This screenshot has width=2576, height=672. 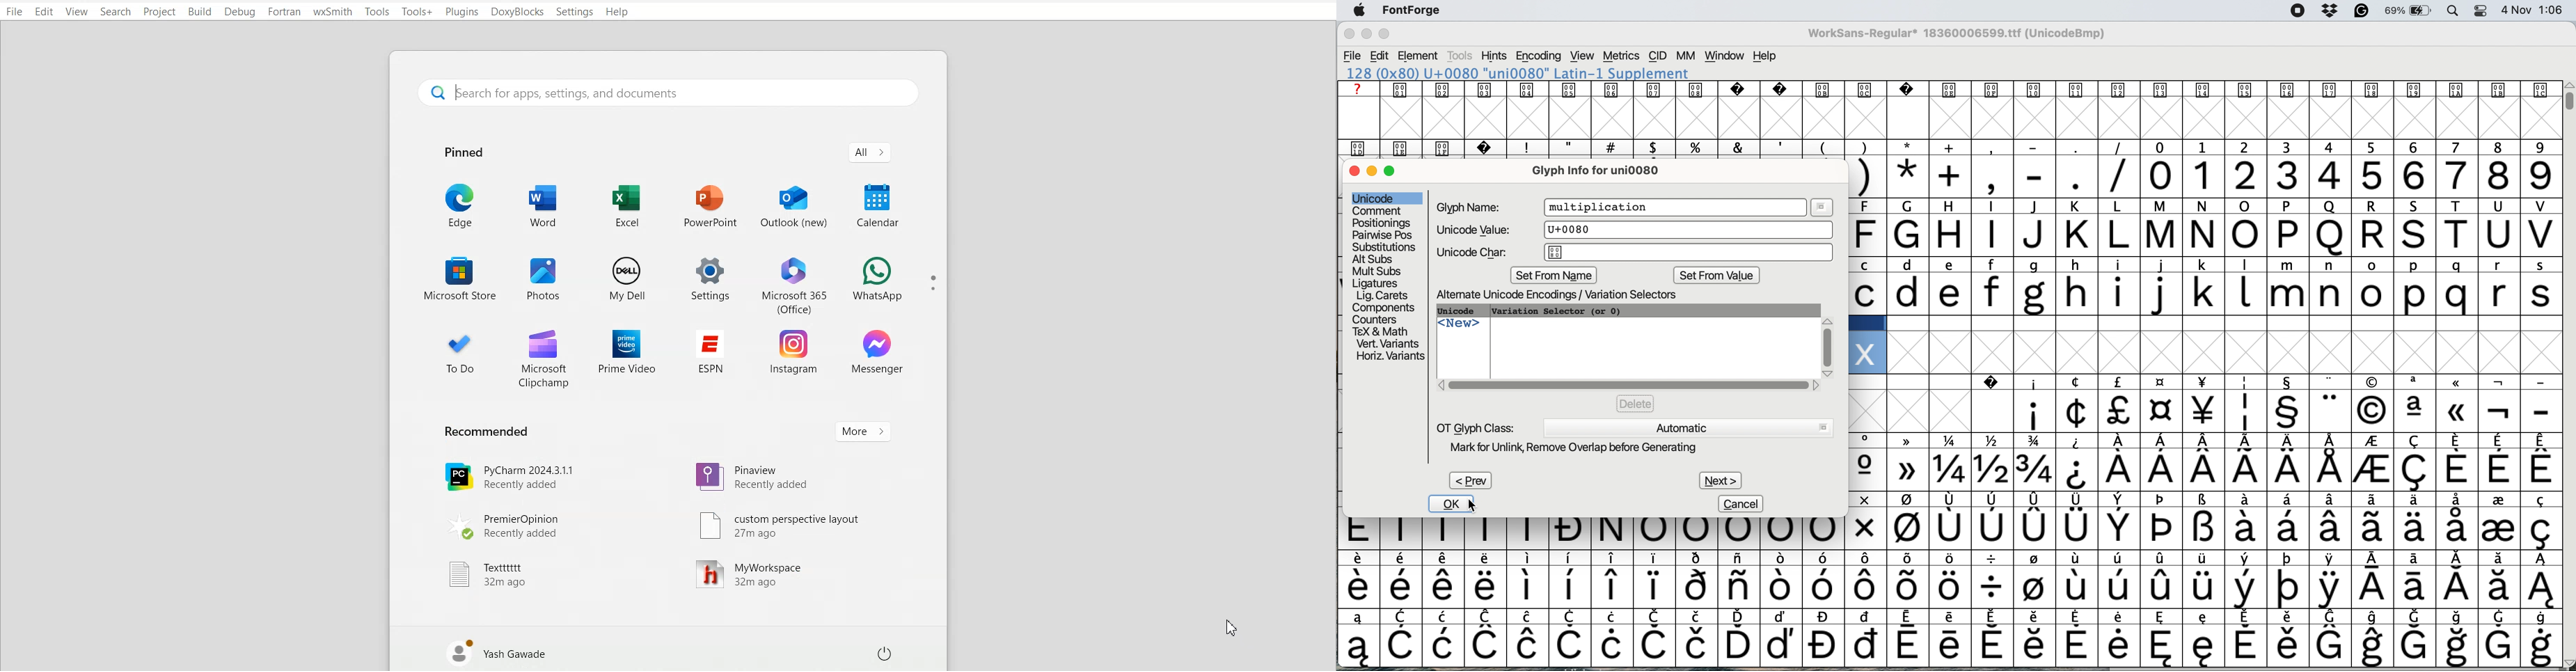 What do you see at coordinates (2194, 208) in the screenshot?
I see `special characters and text` at bounding box center [2194, 208].